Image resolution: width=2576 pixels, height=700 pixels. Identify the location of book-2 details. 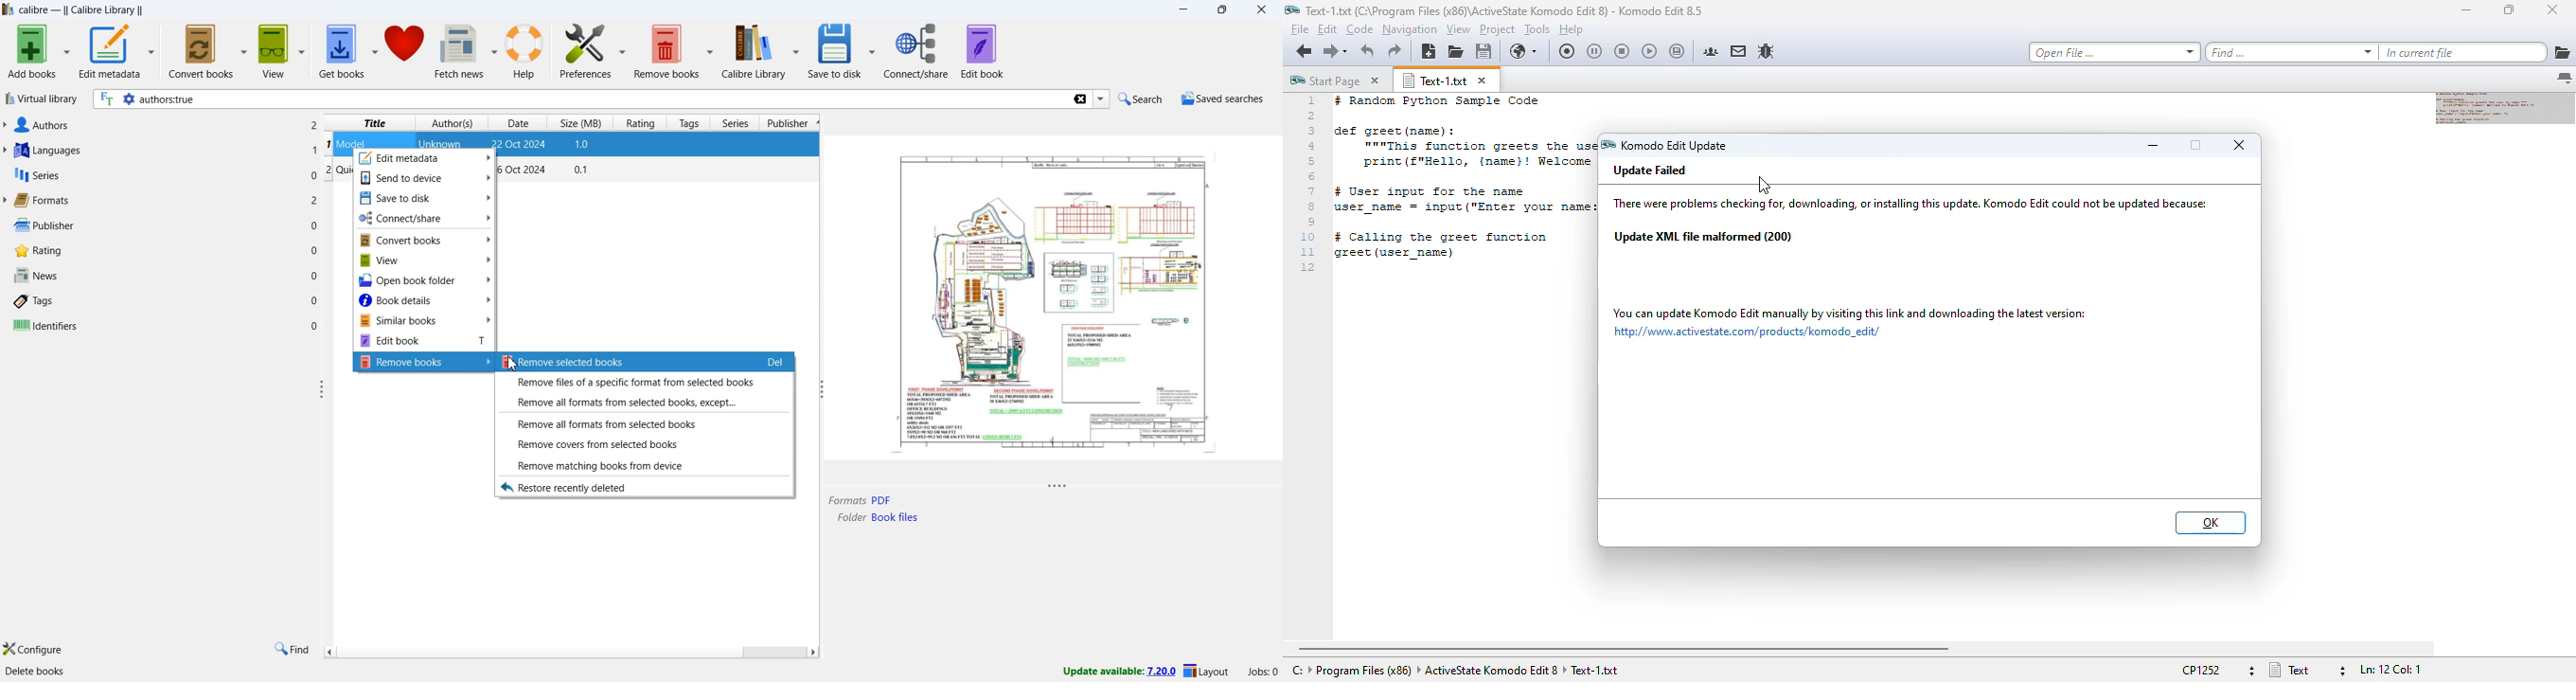
(548, 172).